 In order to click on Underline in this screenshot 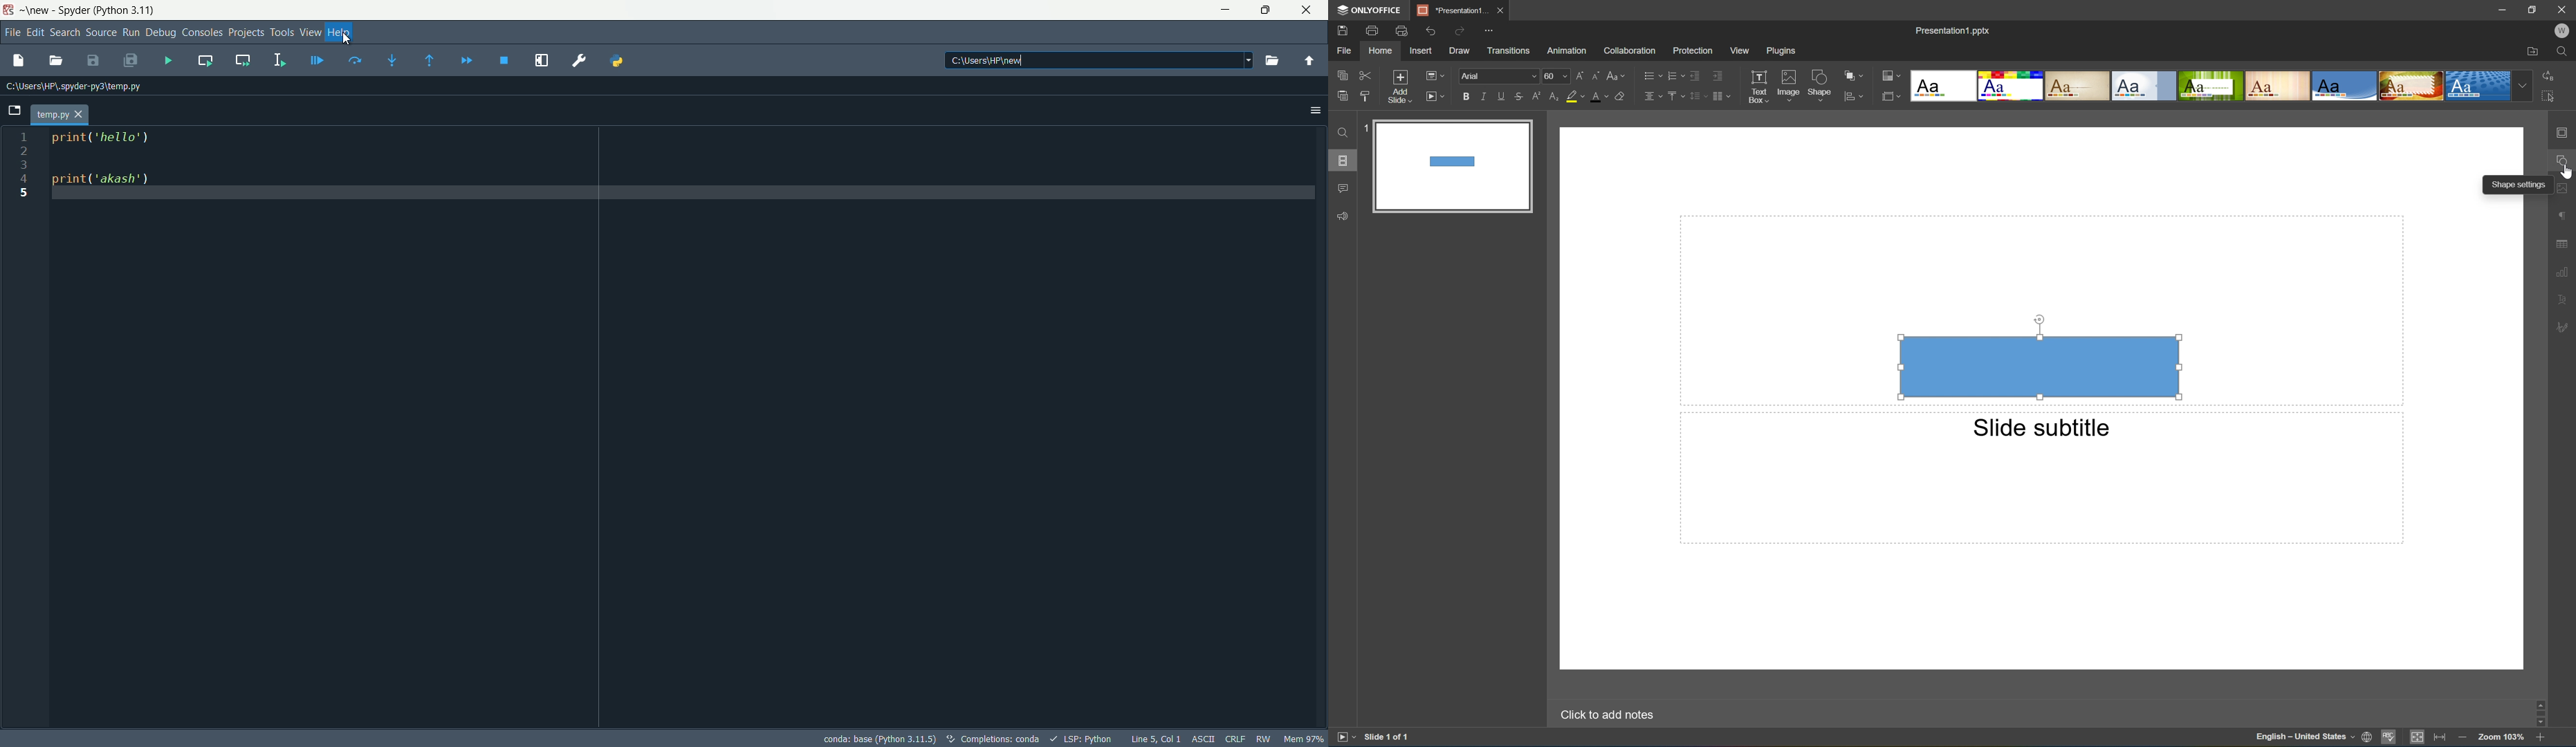, I will do `click(1501, 96)`.